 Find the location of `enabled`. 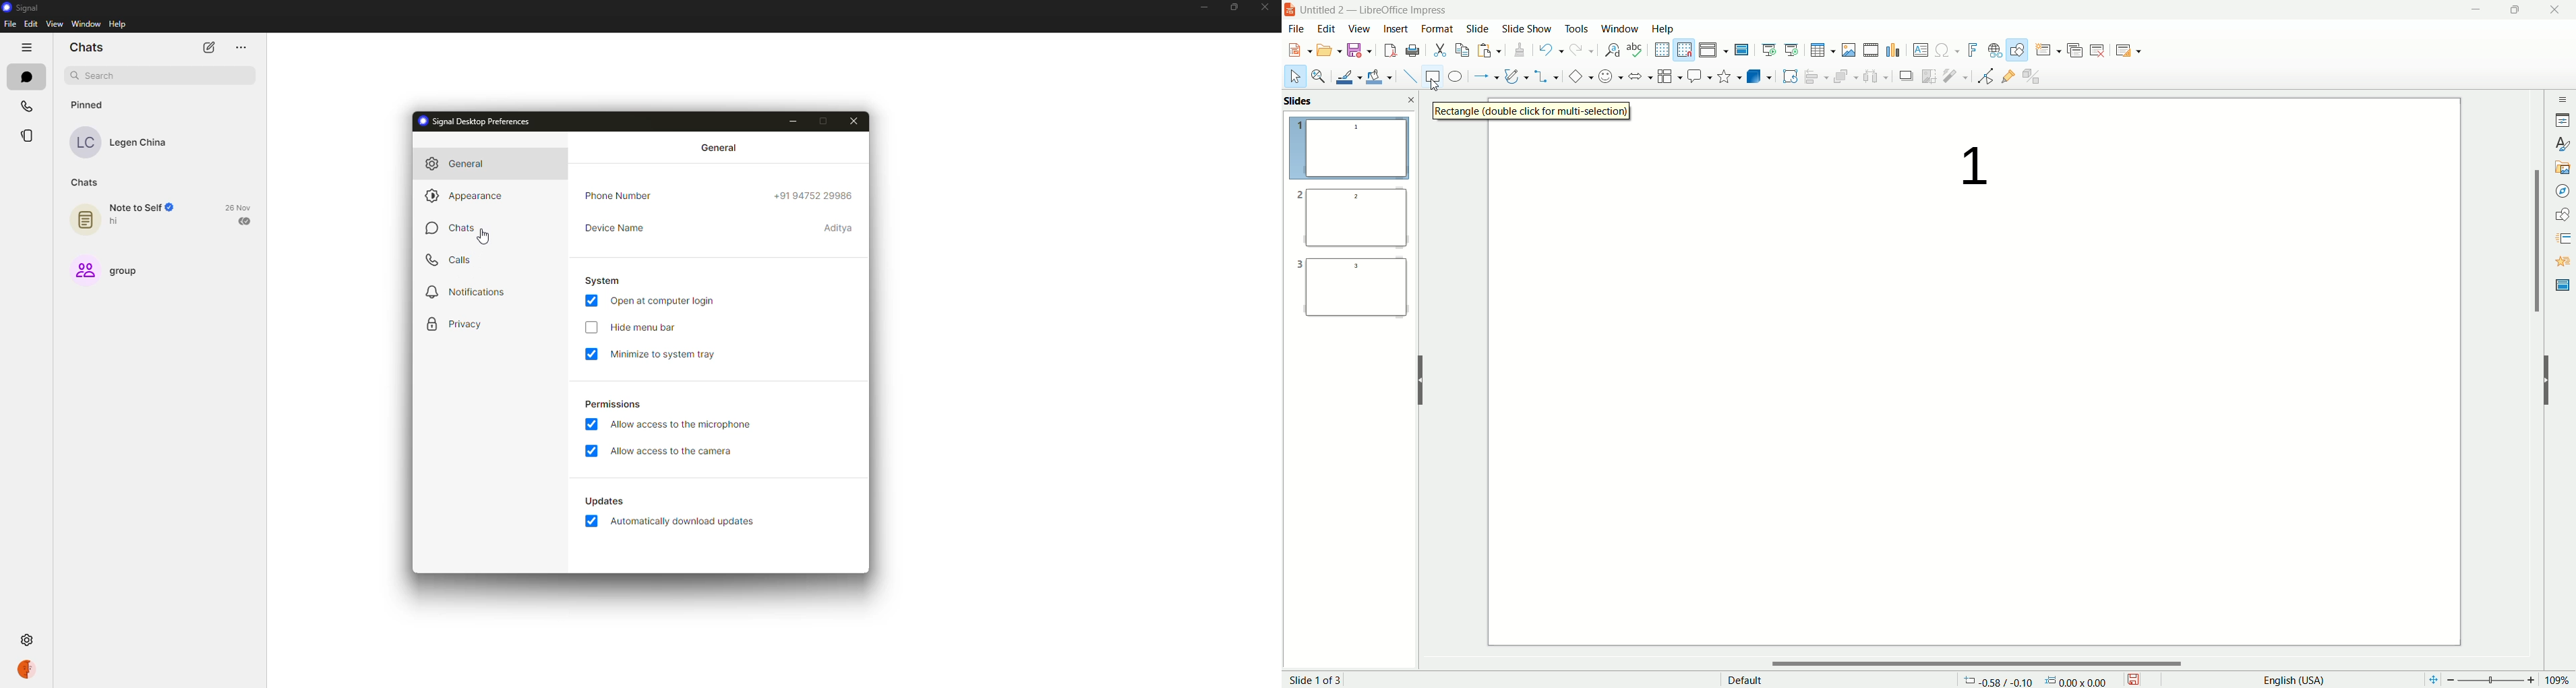

enabled is located at coordinates (593, 451).